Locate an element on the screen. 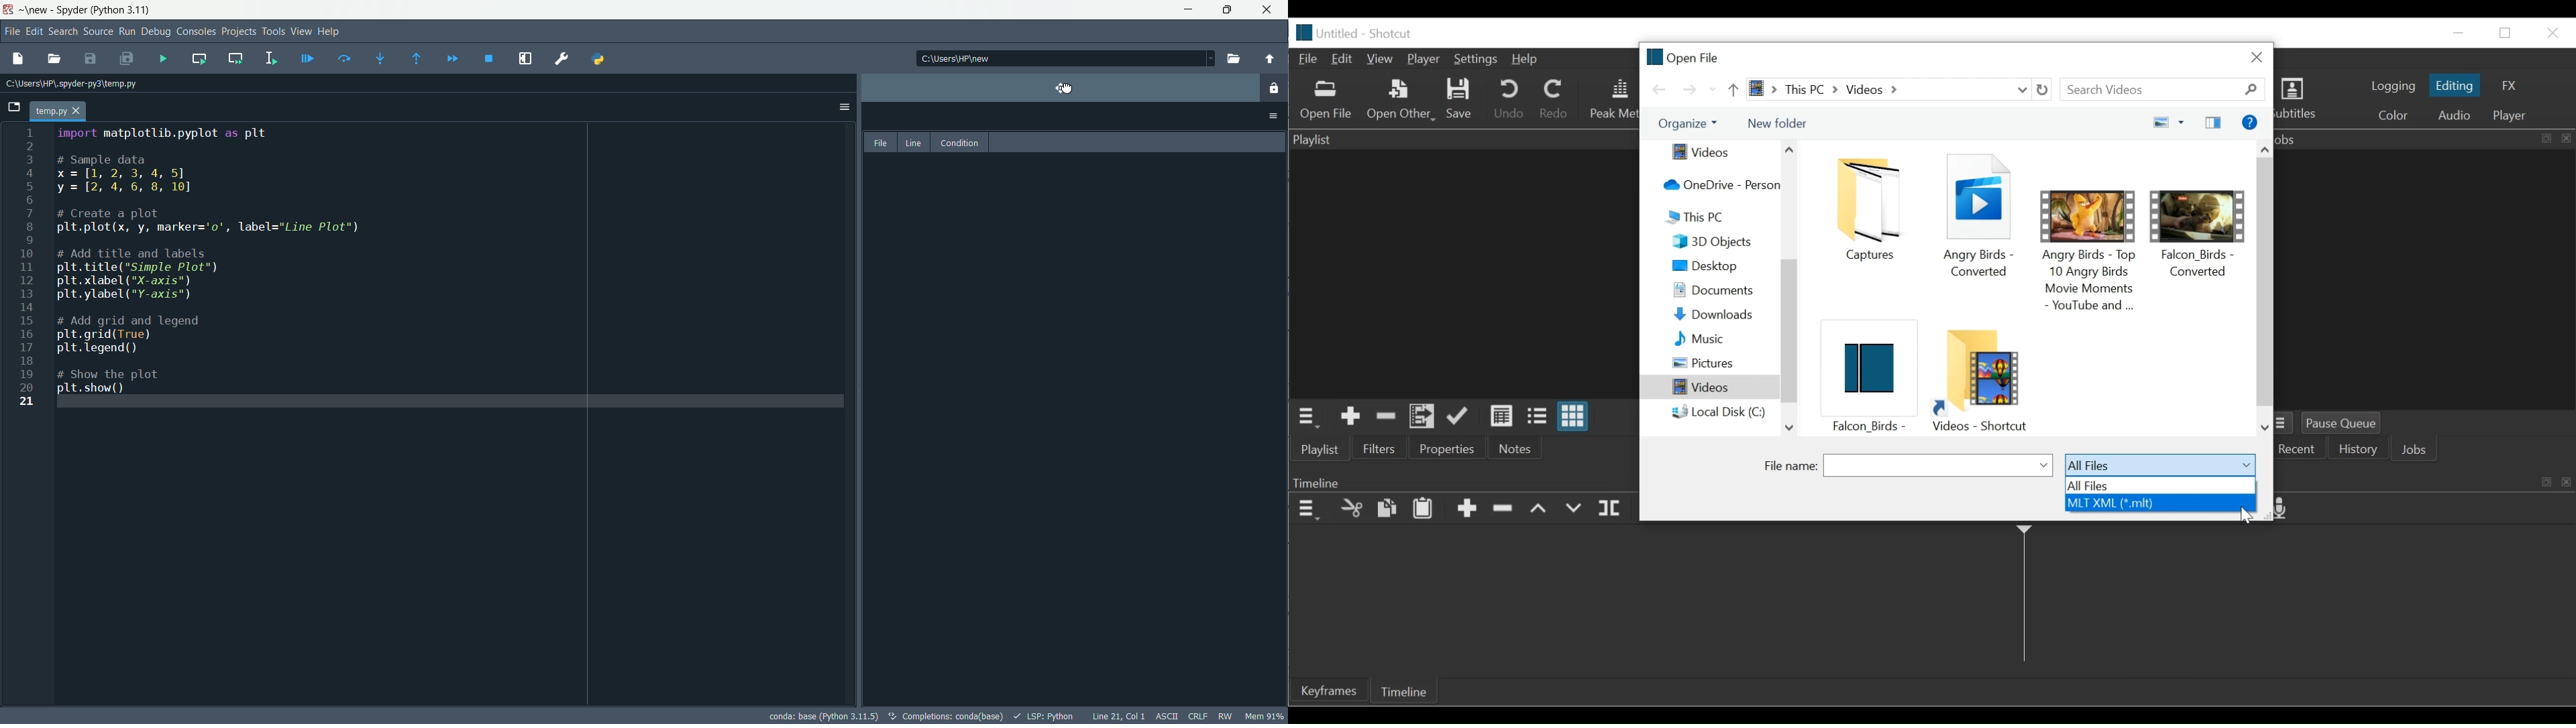 The image size is (2576, 728). Pause Queue is located at coordinates (2348, 423).